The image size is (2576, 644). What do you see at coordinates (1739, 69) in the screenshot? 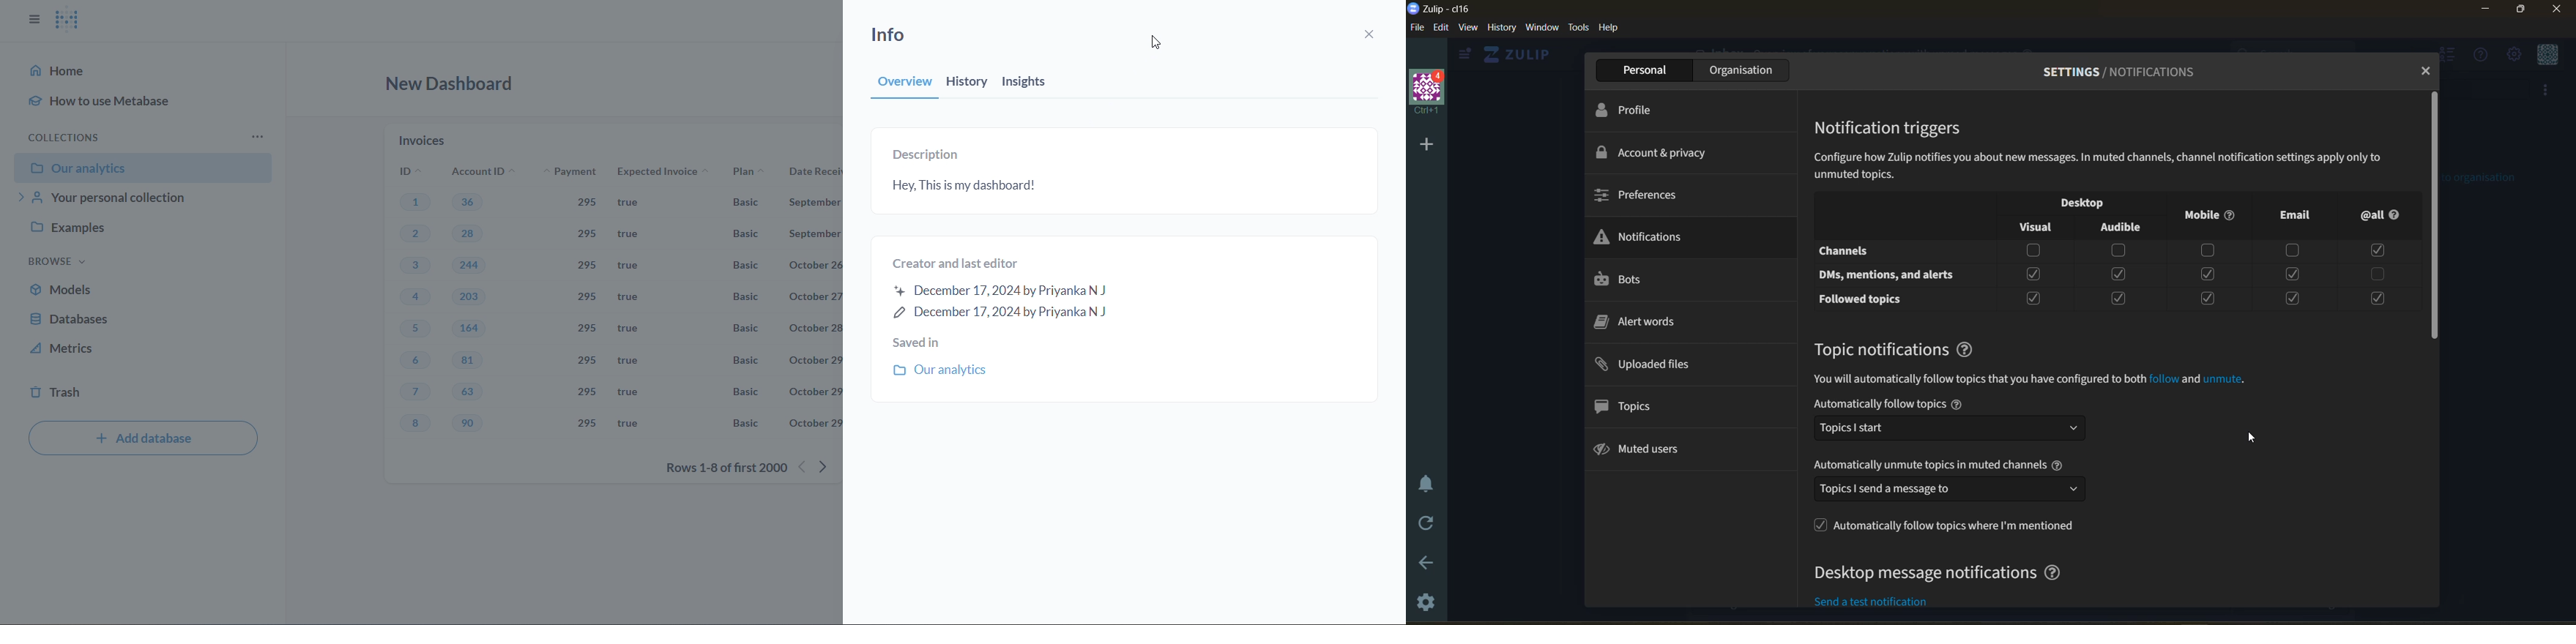
I see `organisation` at bounding box center [1739, 69].